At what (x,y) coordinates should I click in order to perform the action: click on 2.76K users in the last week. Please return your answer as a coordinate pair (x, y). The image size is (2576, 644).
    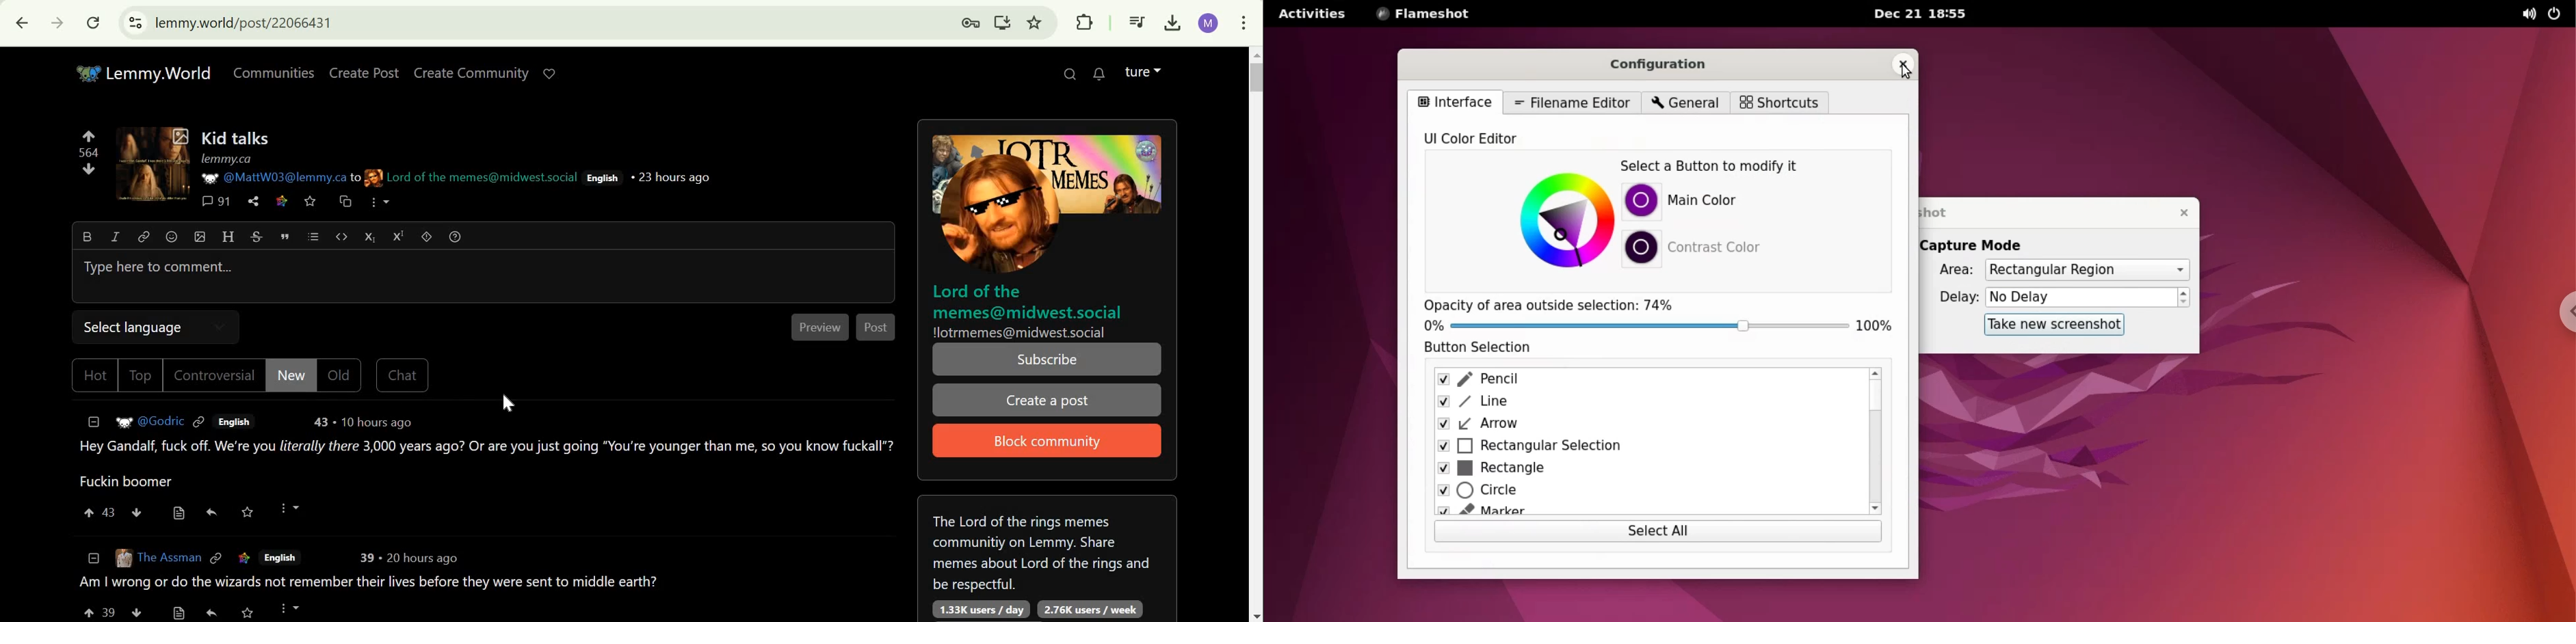
    Looking at the image, I should click on (1092, 609).